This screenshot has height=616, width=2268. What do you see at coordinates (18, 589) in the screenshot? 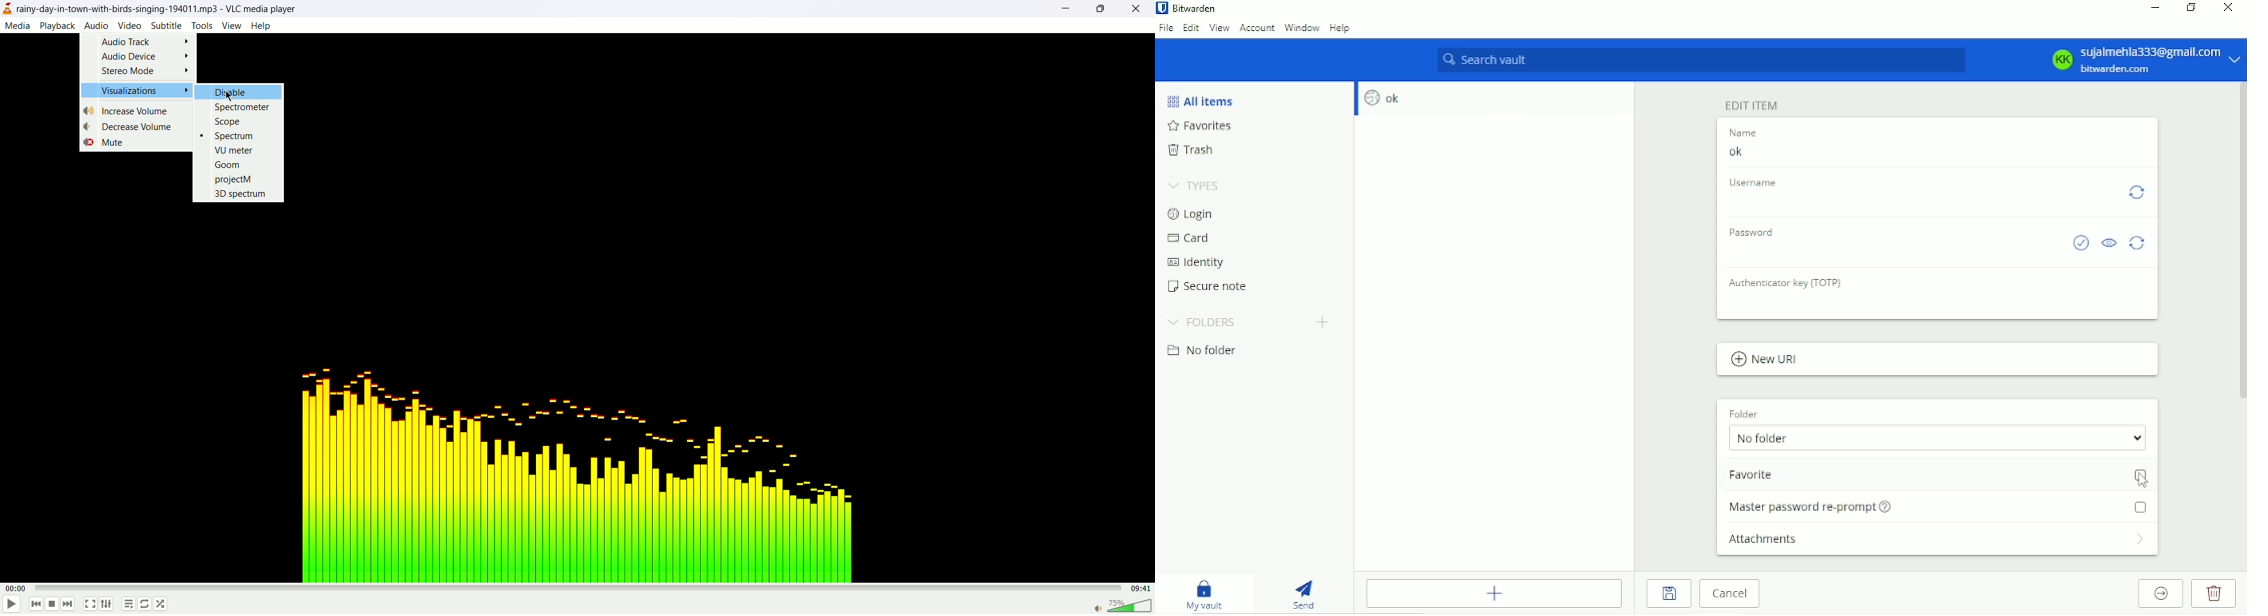
I see `played time` at bounding box center [18, 589].